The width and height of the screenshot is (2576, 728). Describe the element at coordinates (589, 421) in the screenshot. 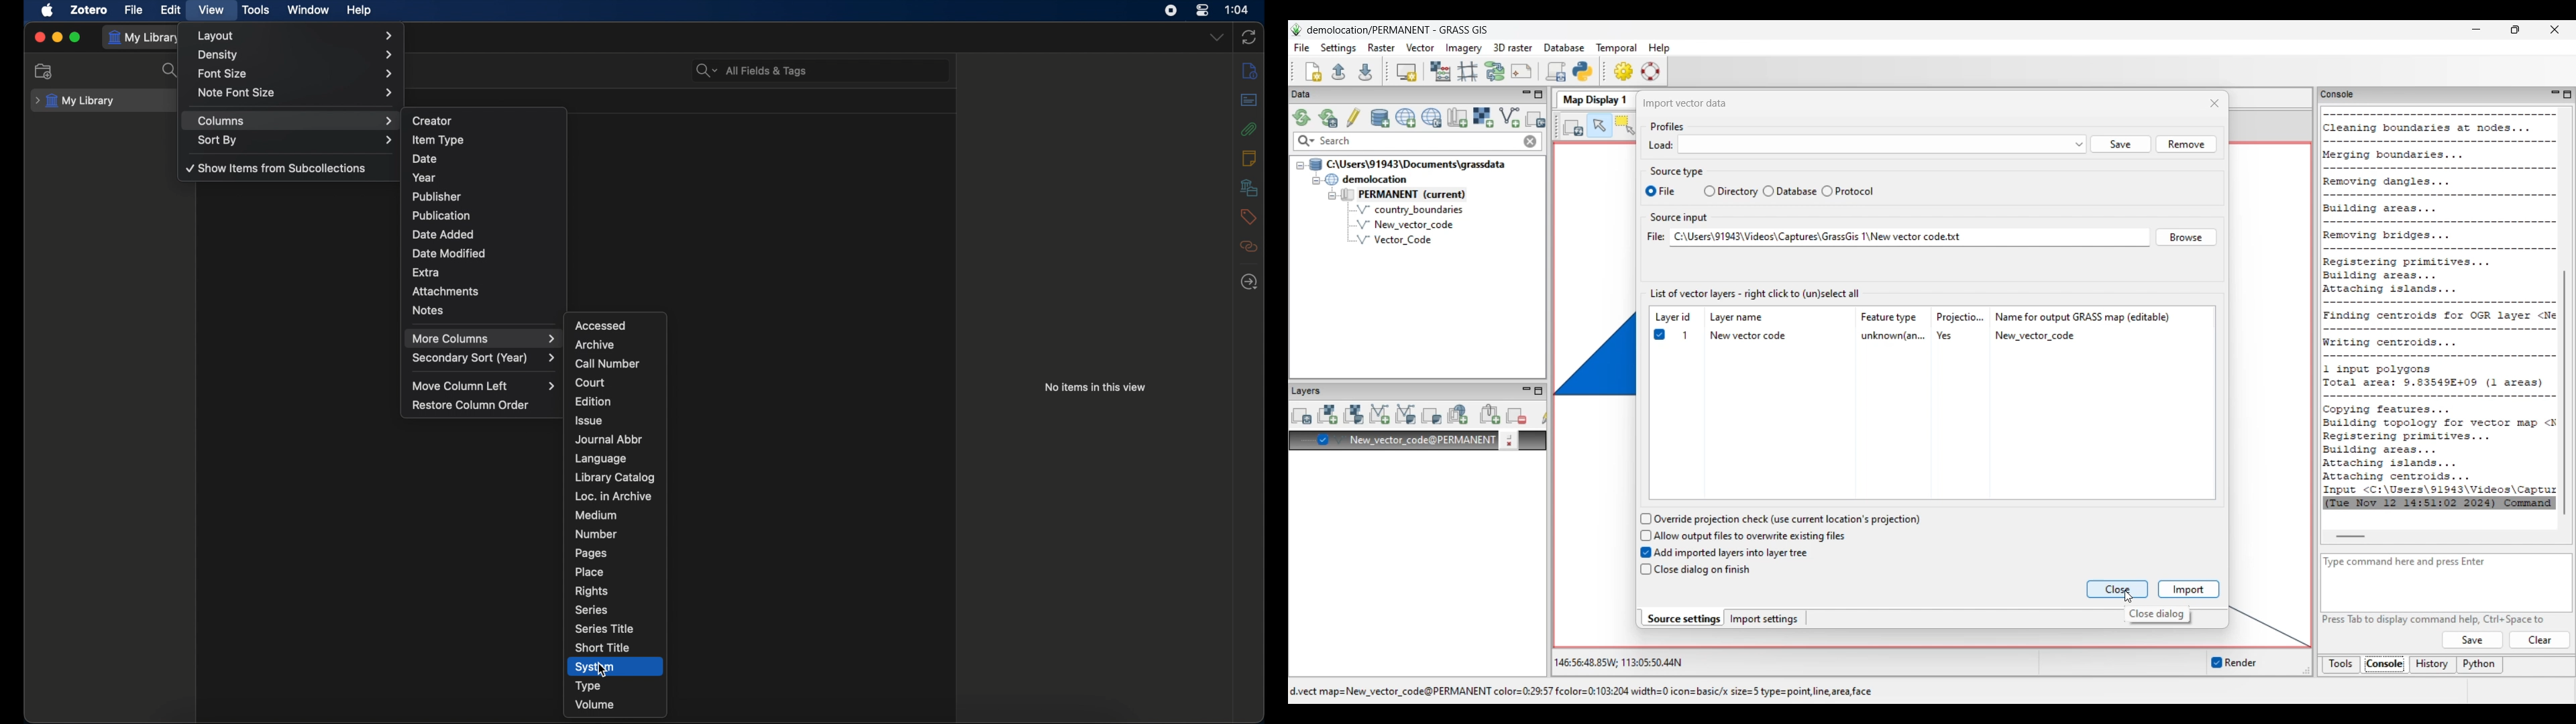

I see `issue` at that location.